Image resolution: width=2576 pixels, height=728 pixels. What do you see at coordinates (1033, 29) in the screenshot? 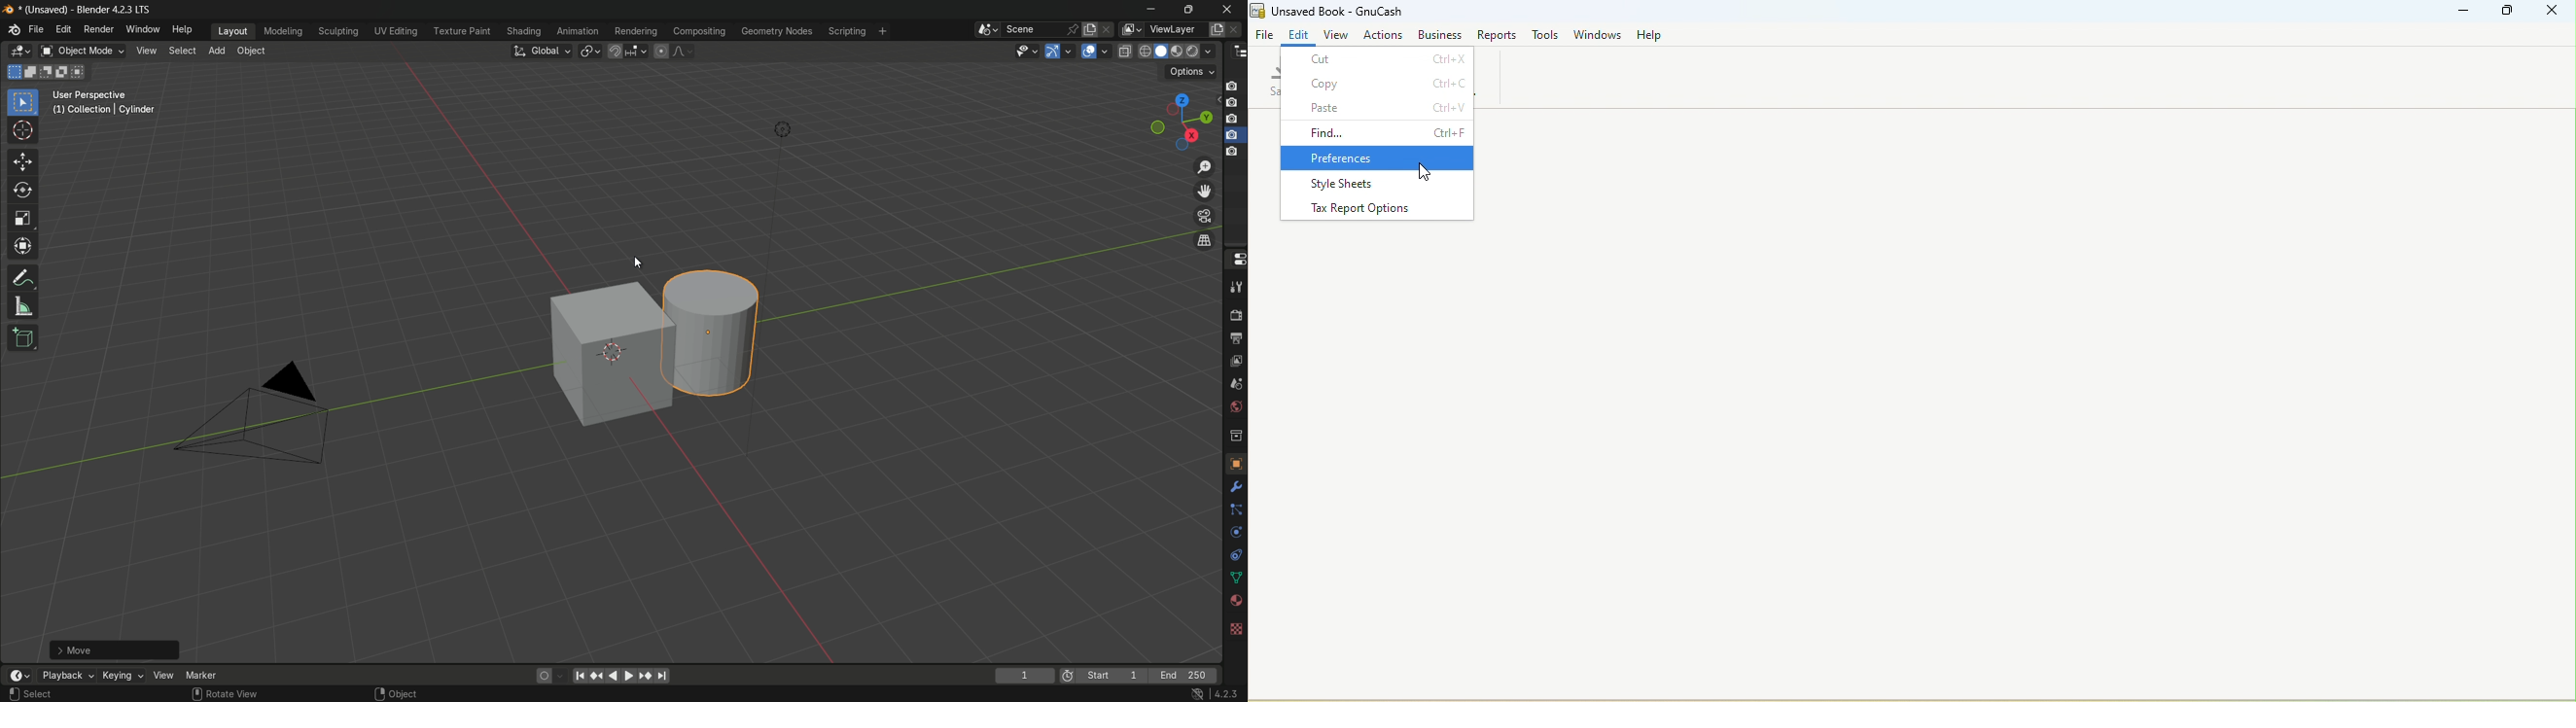
I see `scene name` at bounding box center [1033, 29].